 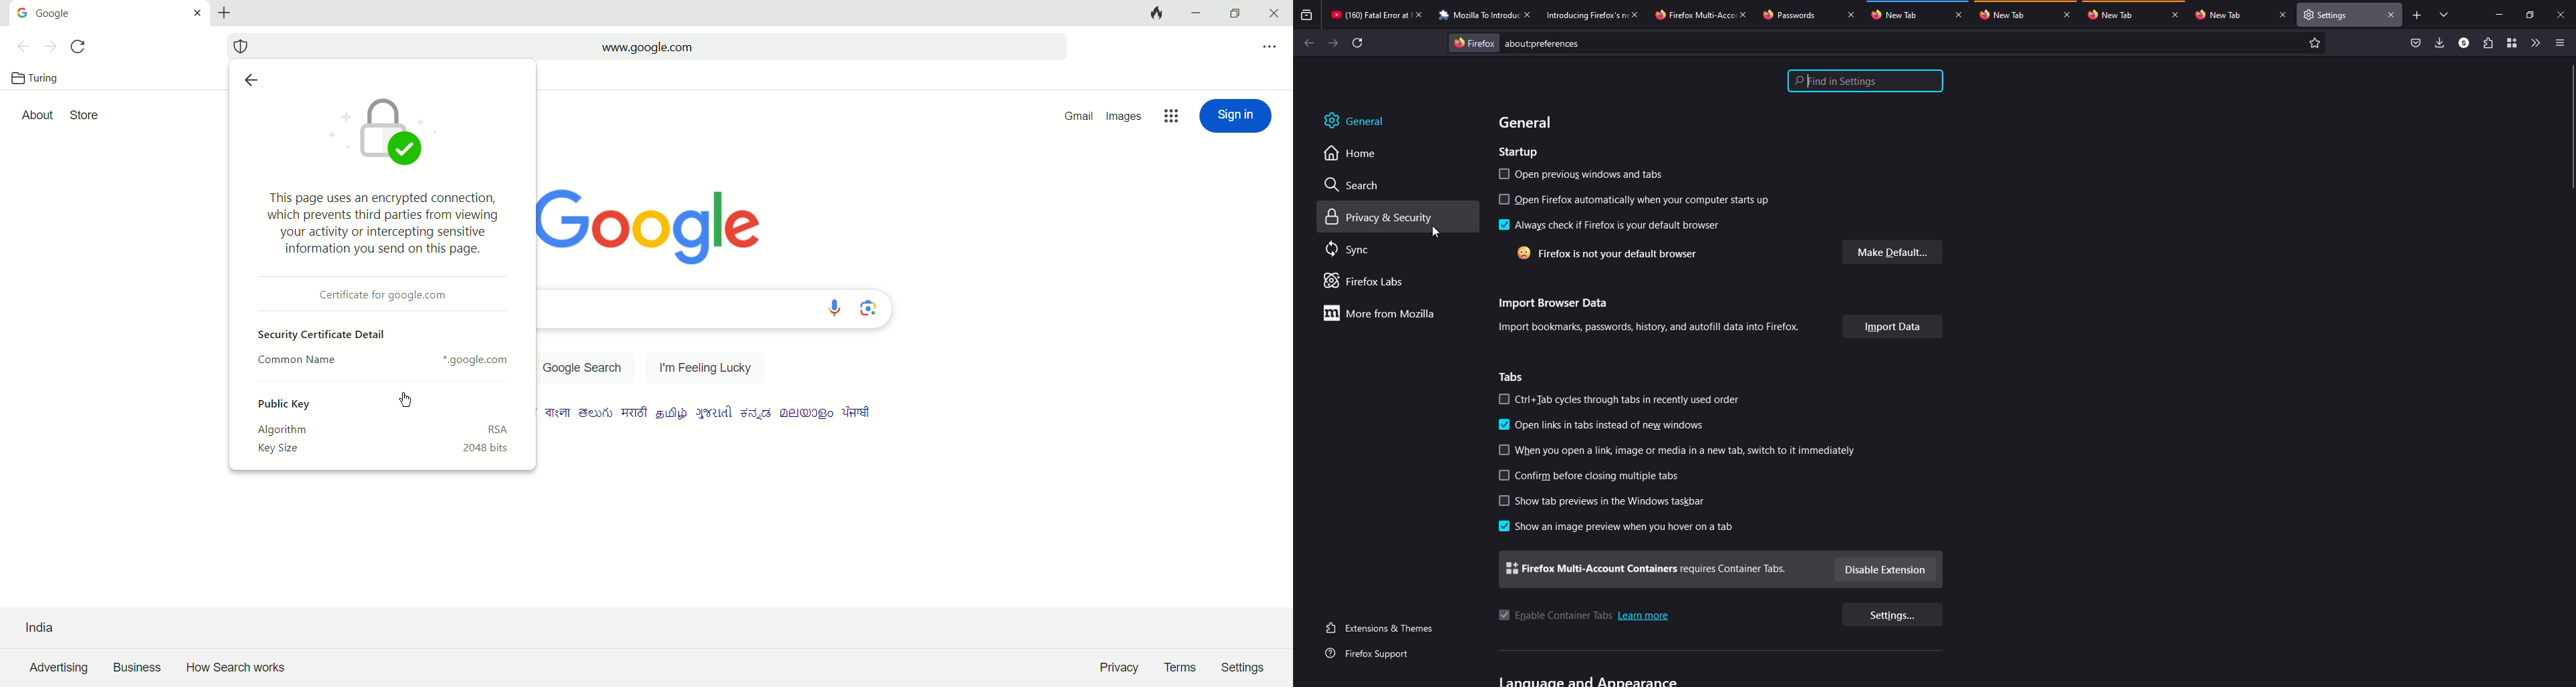 What do you see at coordinates (2005, 15) in the screenshot?
I see `tab` at bounding box center [2005, 15].